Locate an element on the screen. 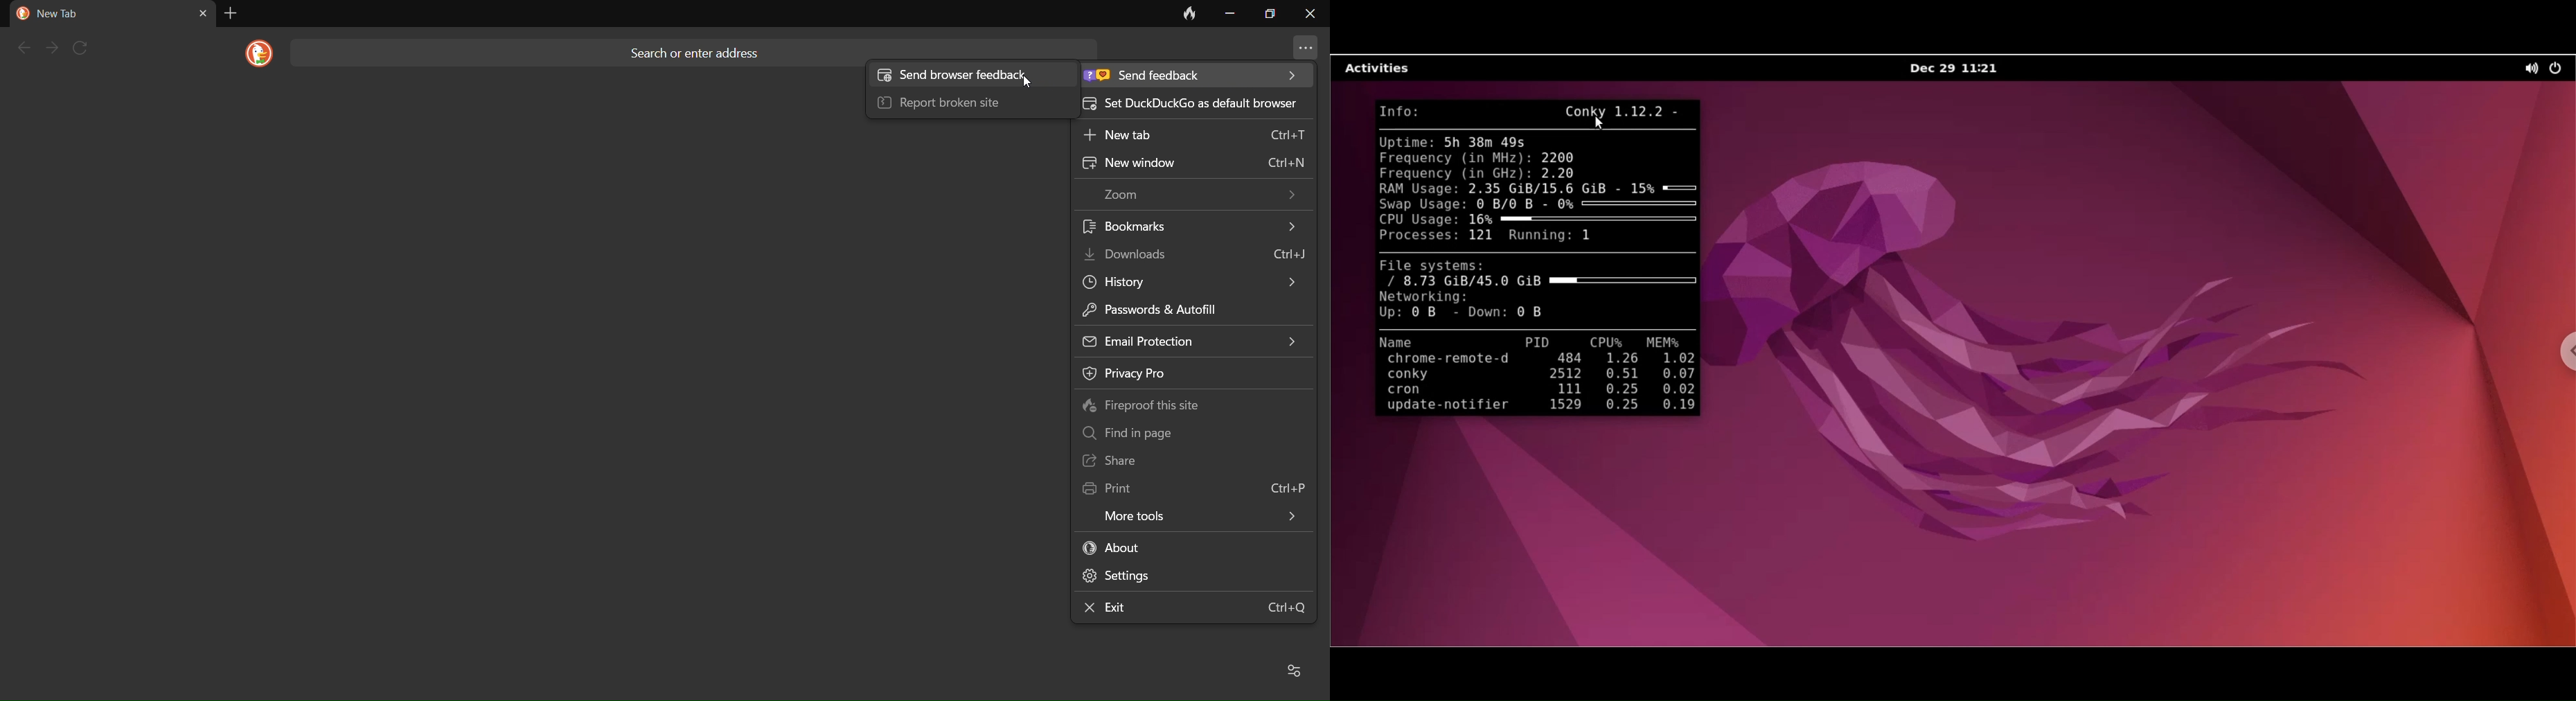 The width and height of the screenshot is (2576, 728). next is located at coordinates (53, 48).